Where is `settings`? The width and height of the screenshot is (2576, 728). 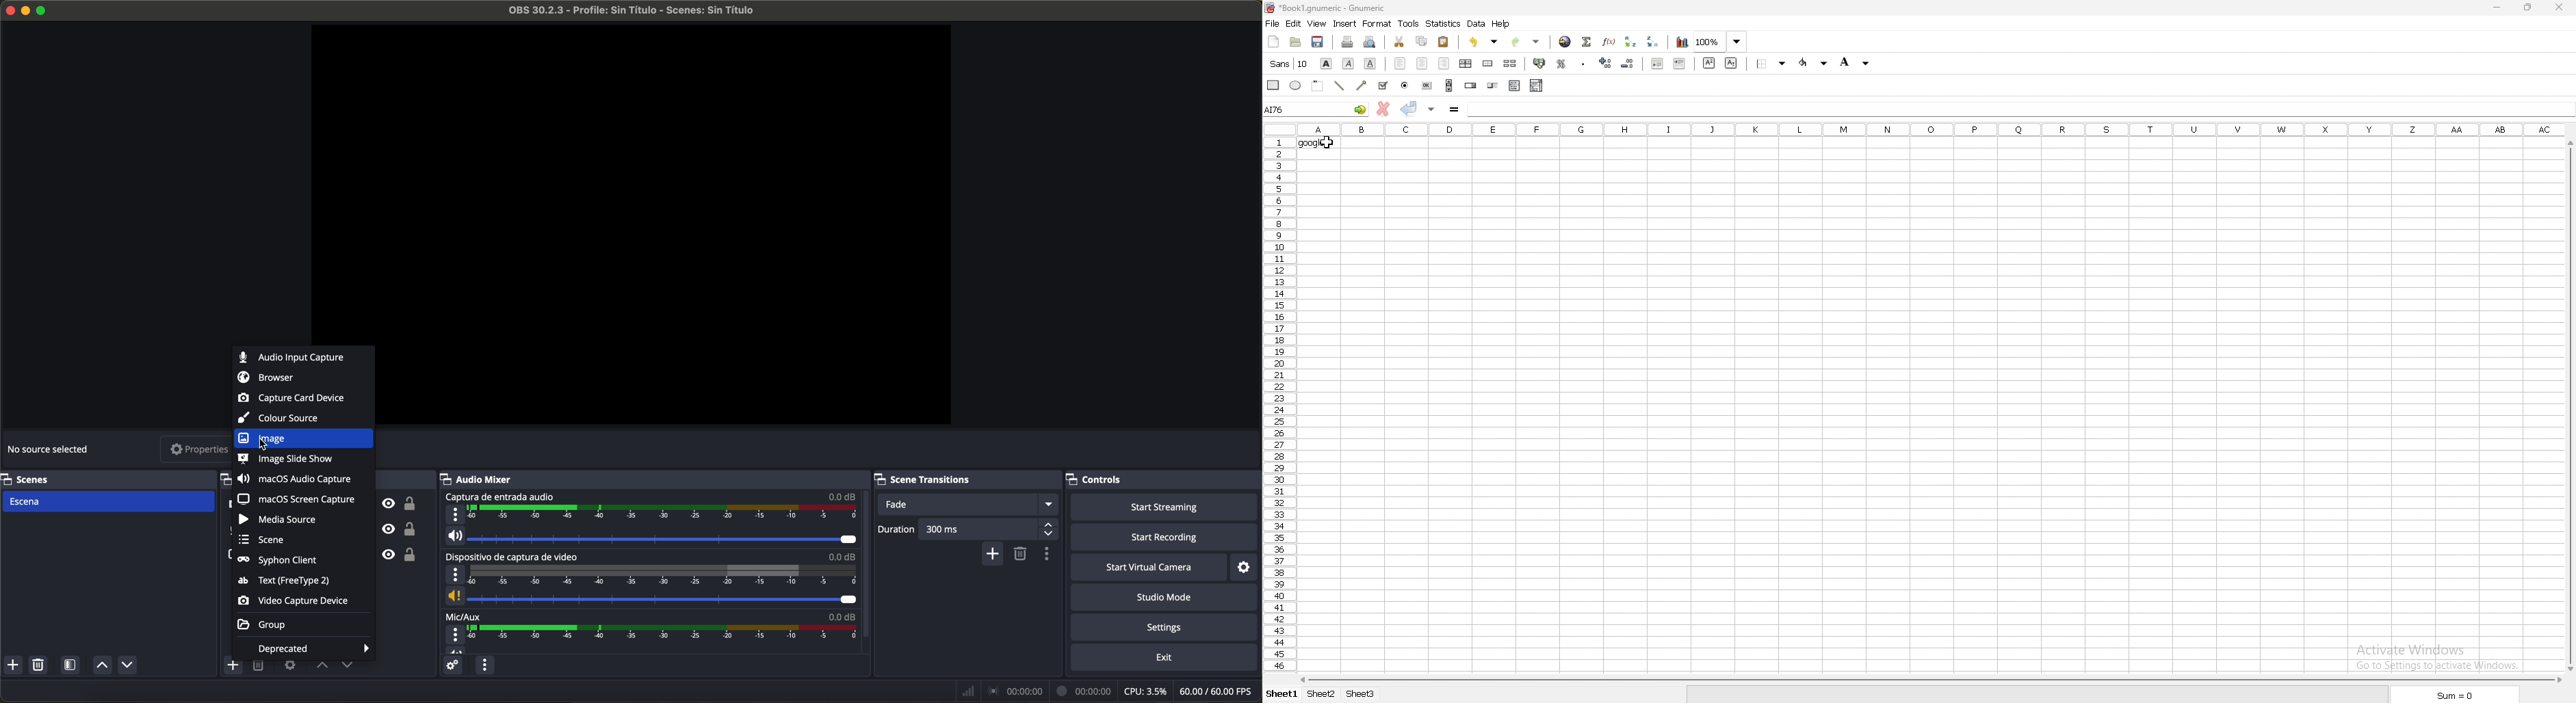
settings is located at coordinates (1167, 628).